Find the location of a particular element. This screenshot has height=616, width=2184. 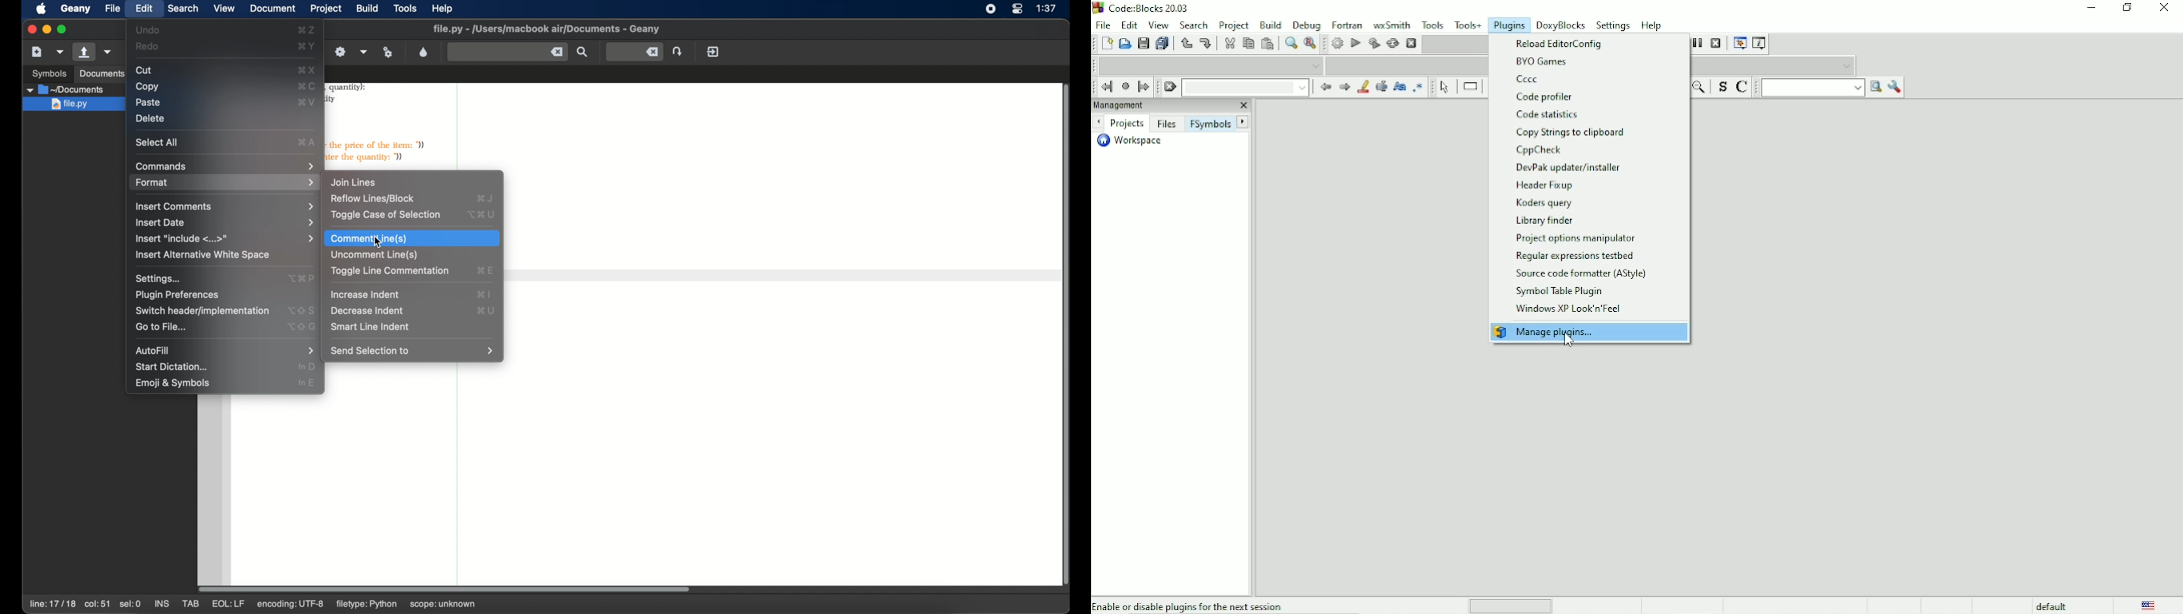

Title is located at coordinates (1144, 10).